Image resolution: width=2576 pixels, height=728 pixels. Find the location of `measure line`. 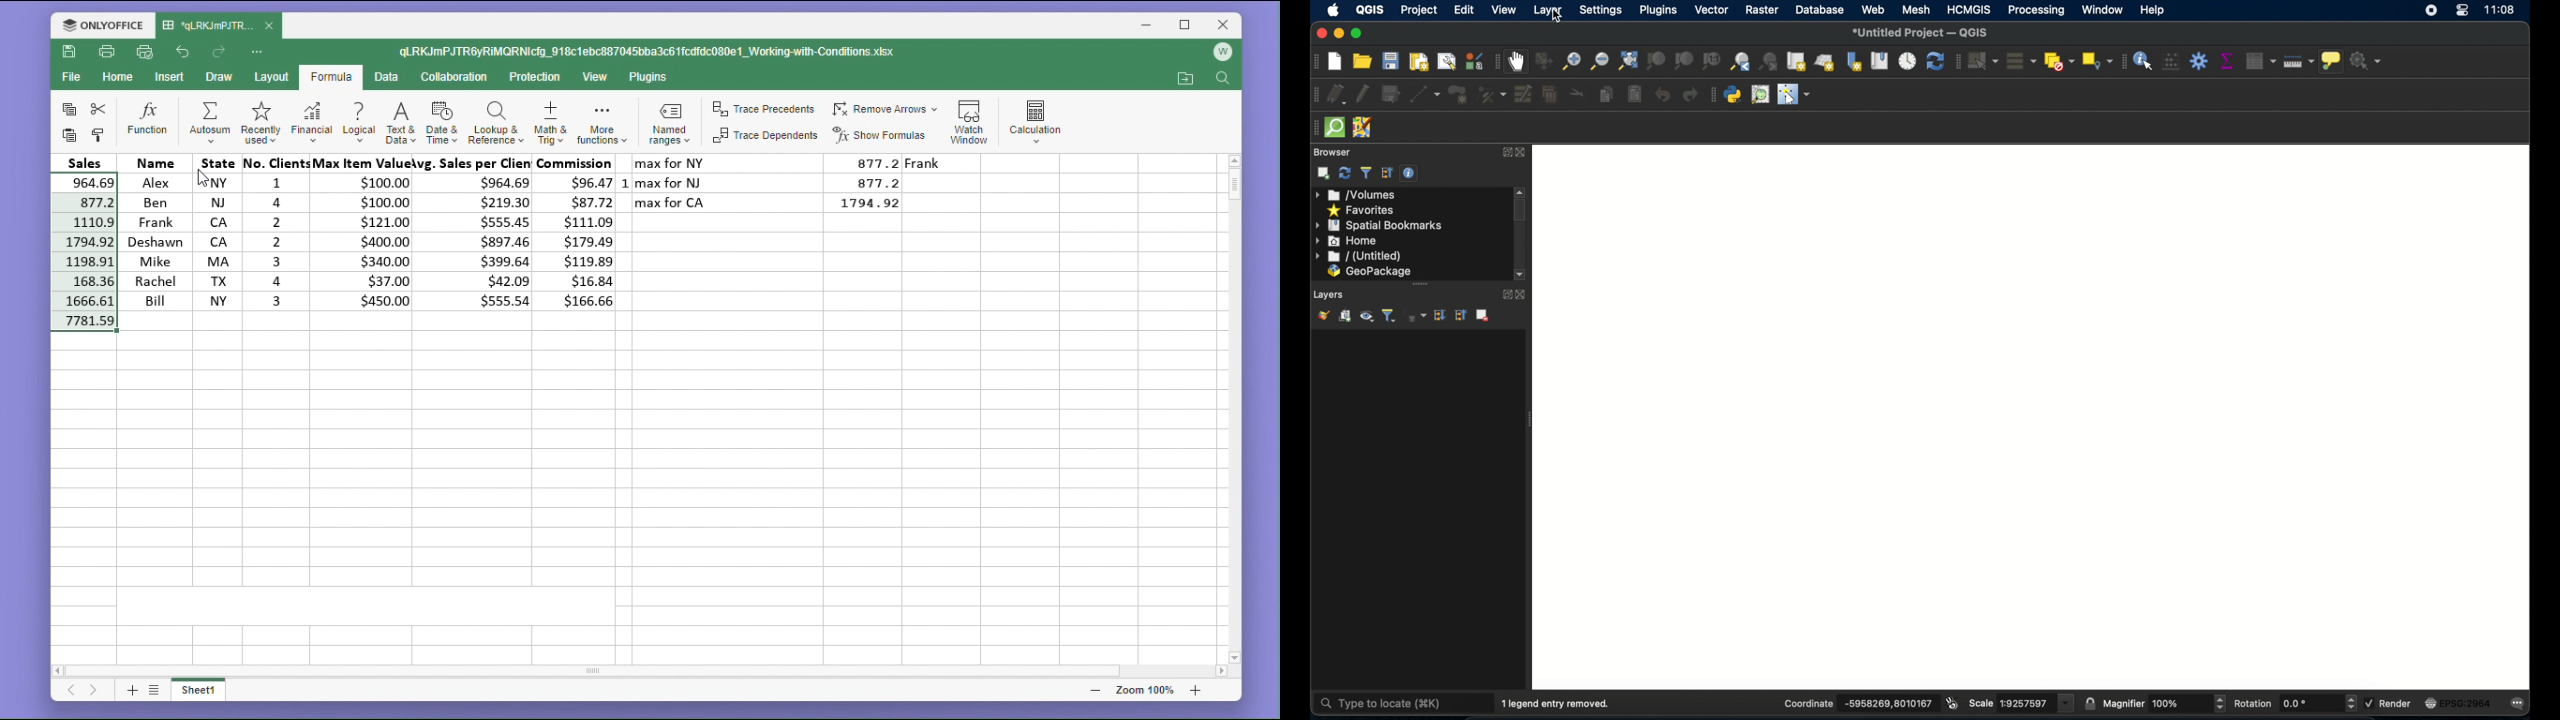

measure line is located at coordinates (2301, 63).